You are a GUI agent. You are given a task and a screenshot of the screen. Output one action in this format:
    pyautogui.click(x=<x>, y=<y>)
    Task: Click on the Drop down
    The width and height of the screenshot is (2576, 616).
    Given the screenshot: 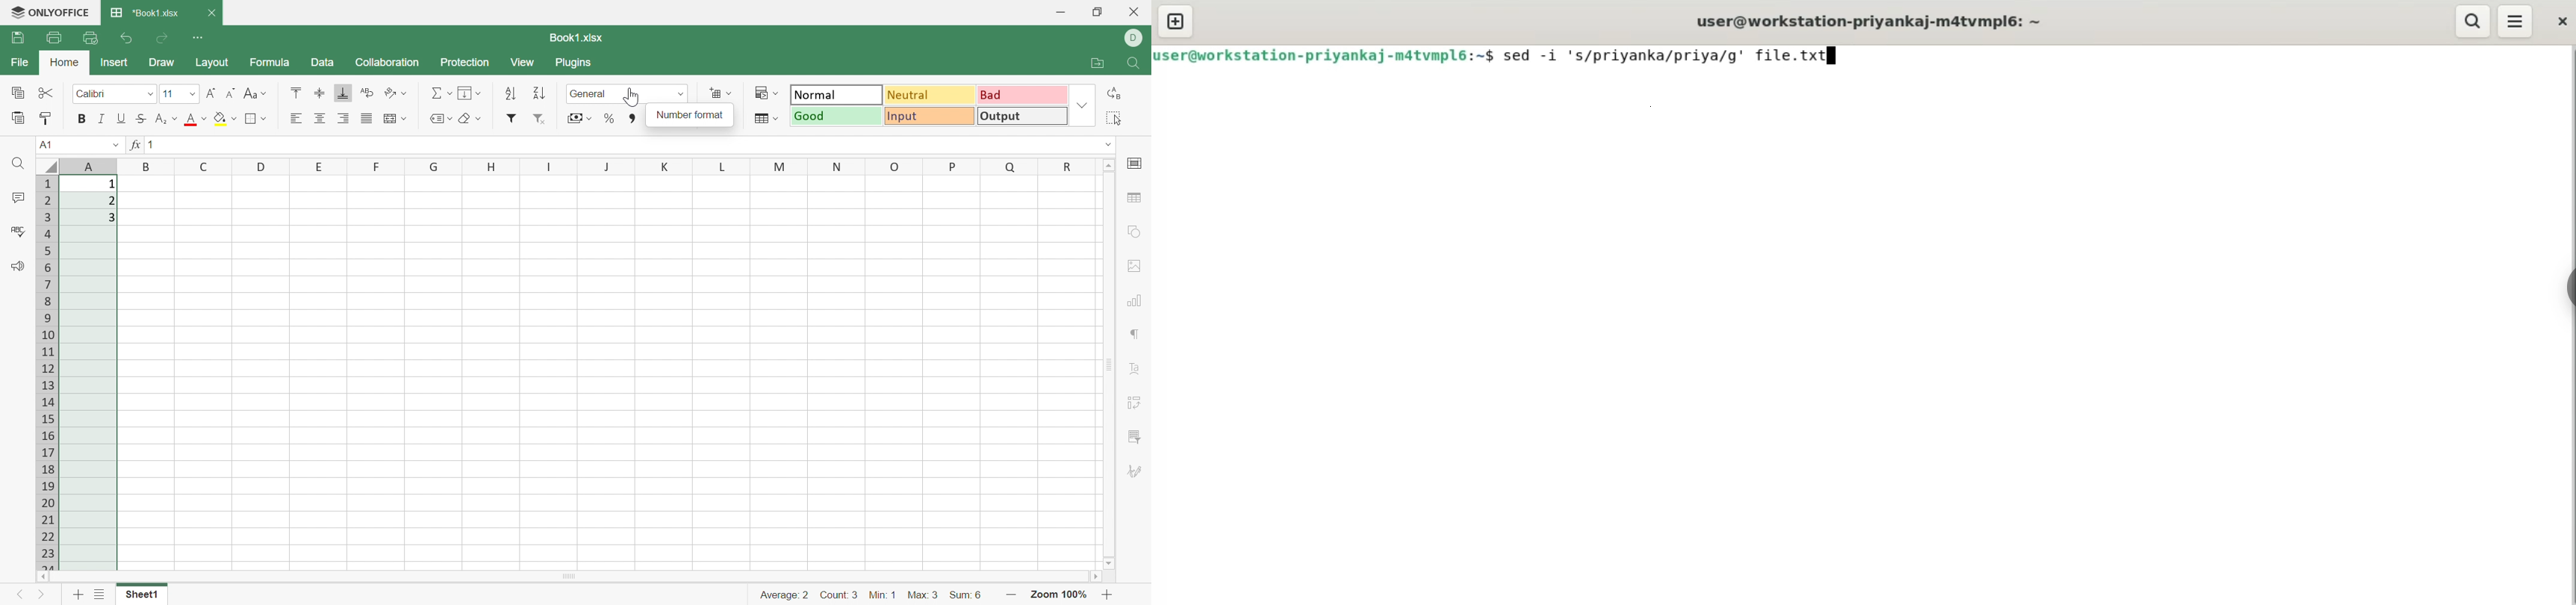 What is the action you would take?
    pyautogui.click(x=115, y=144)
    